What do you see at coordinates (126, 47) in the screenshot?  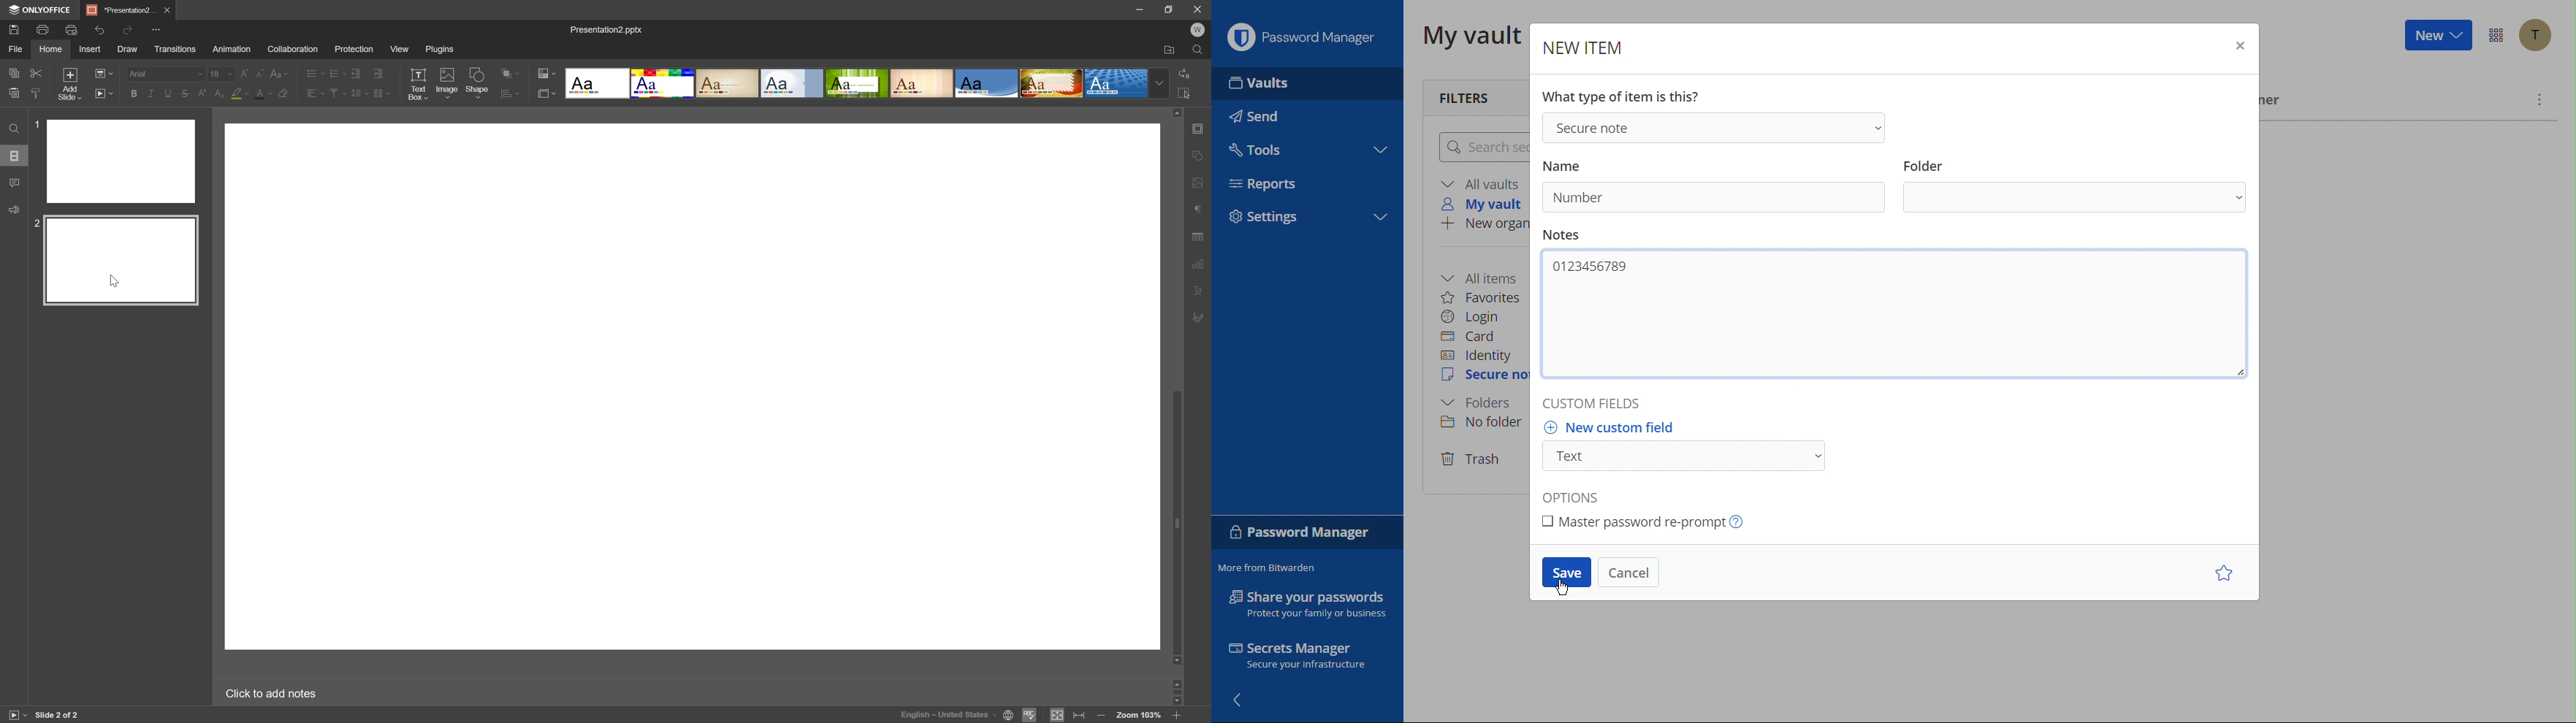 I see `Draw` at bounding box center [126, 47].